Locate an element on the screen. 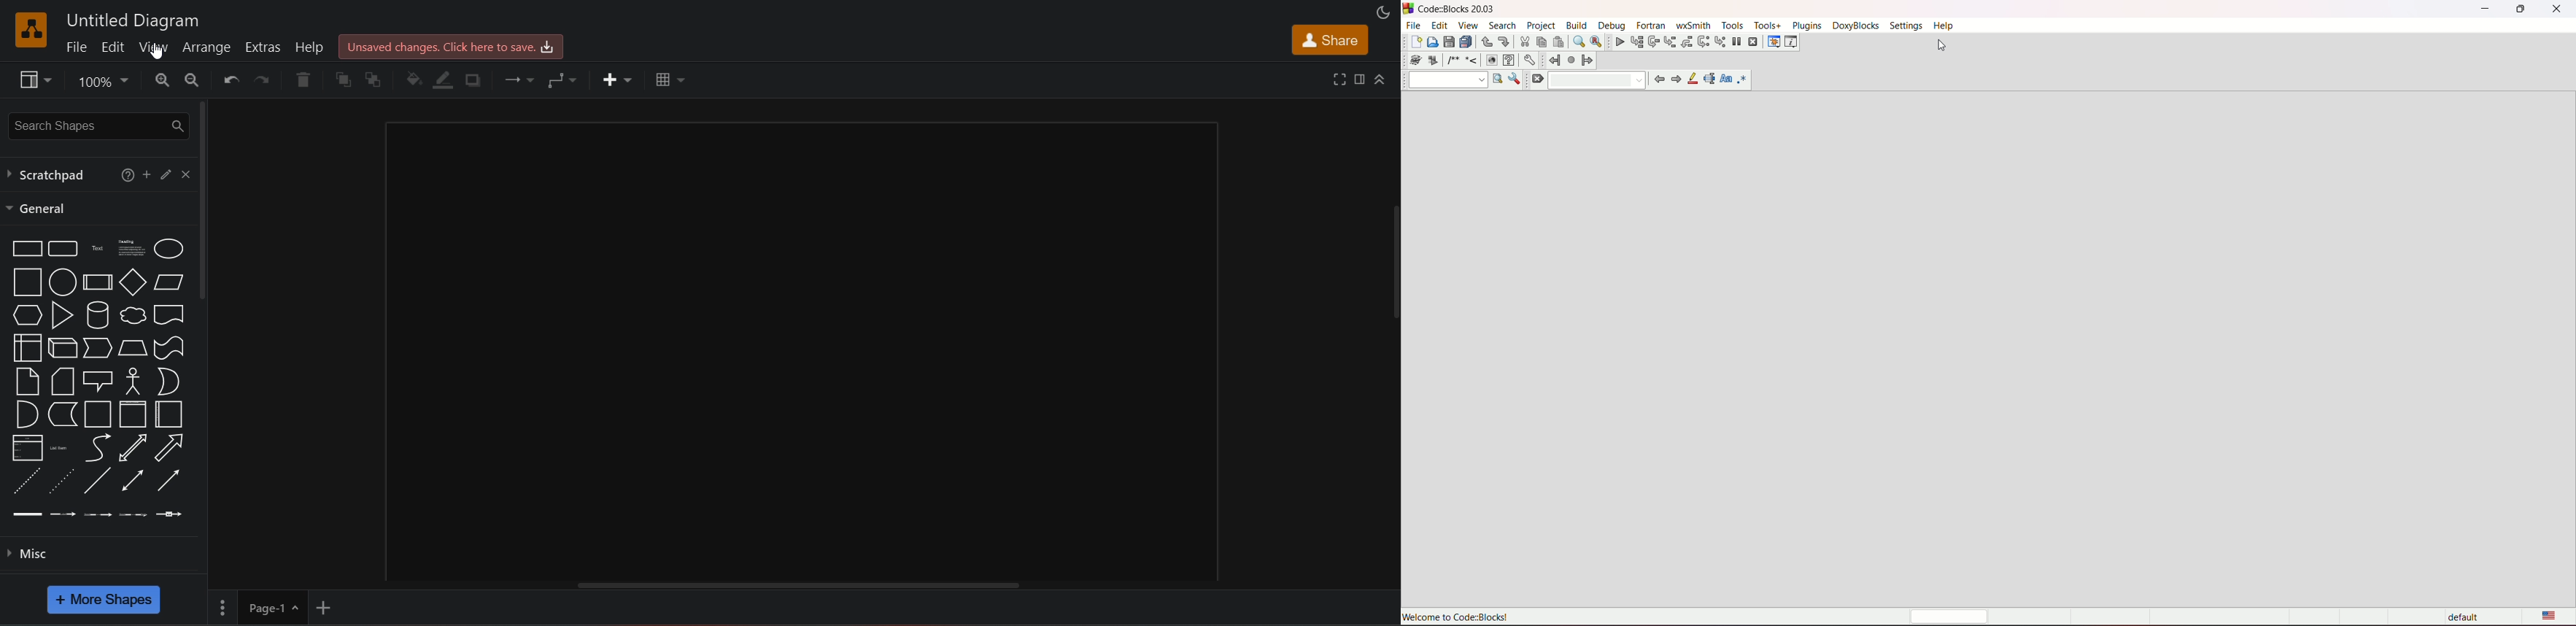 The image size is (2576, 644). step out is located at coordinates (1688, 41).